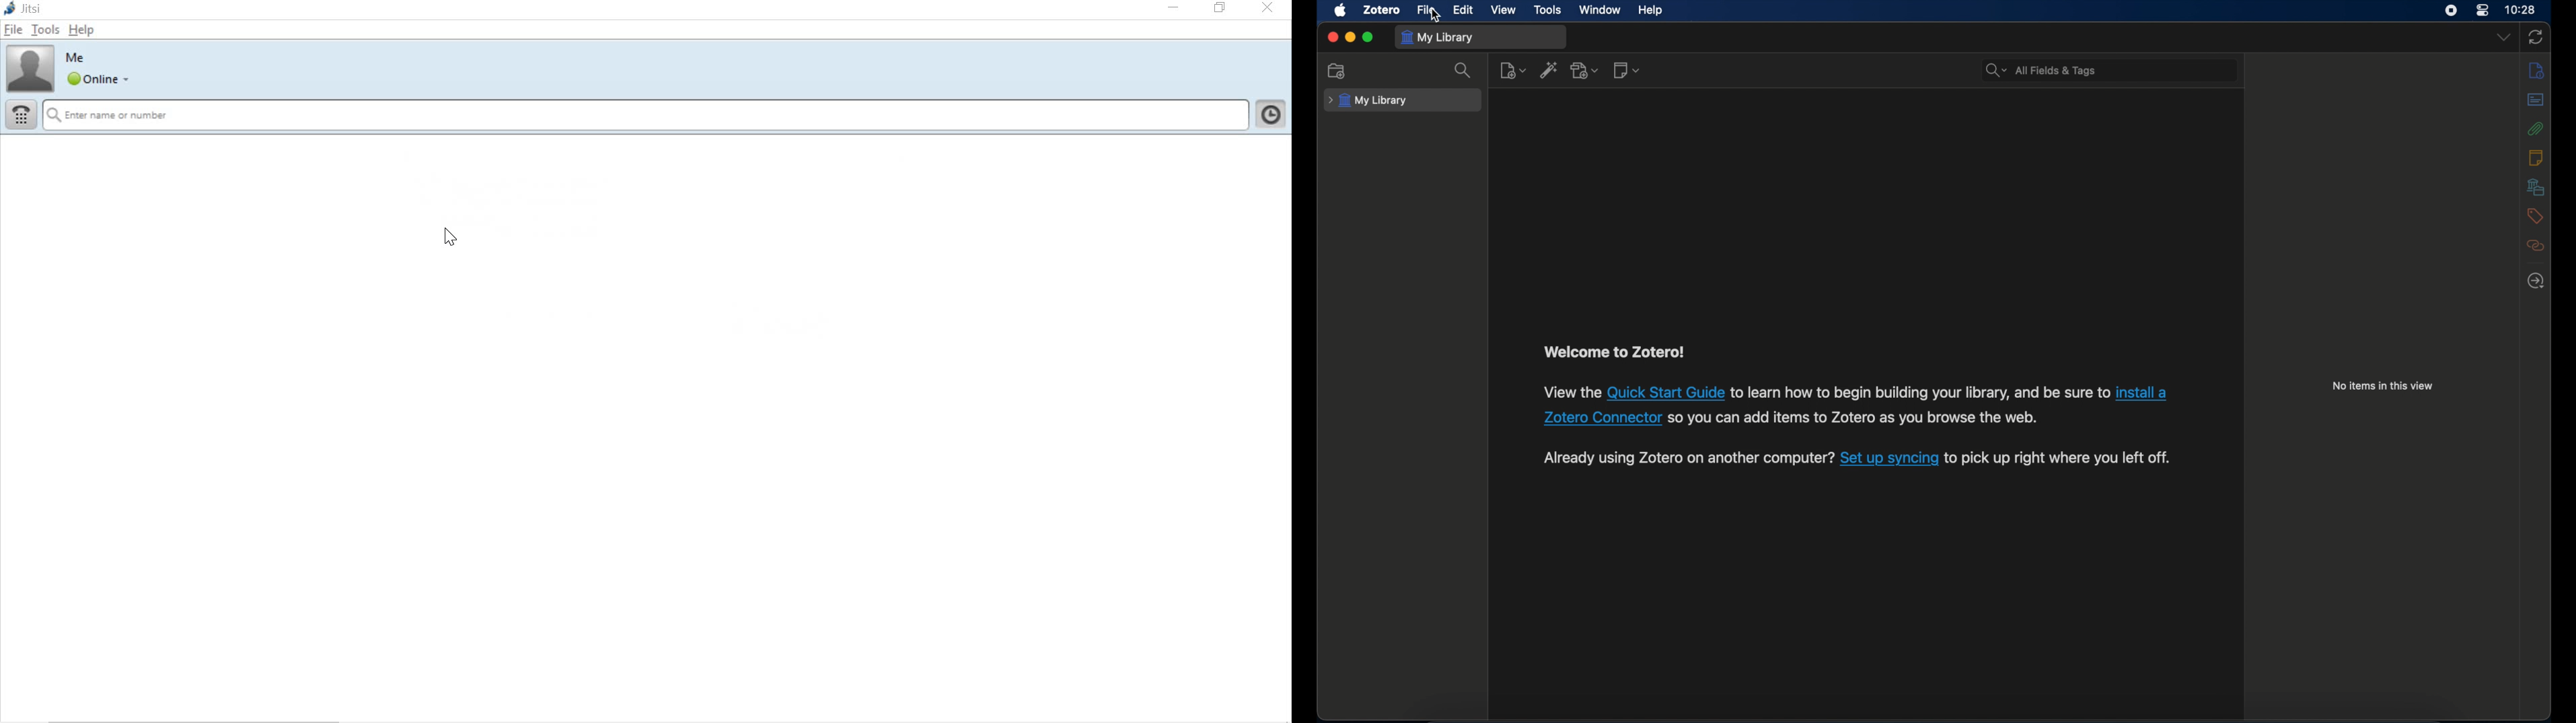  Describe the element at coordinates (1504, 9) in the screenshot. I see `view` at that location.